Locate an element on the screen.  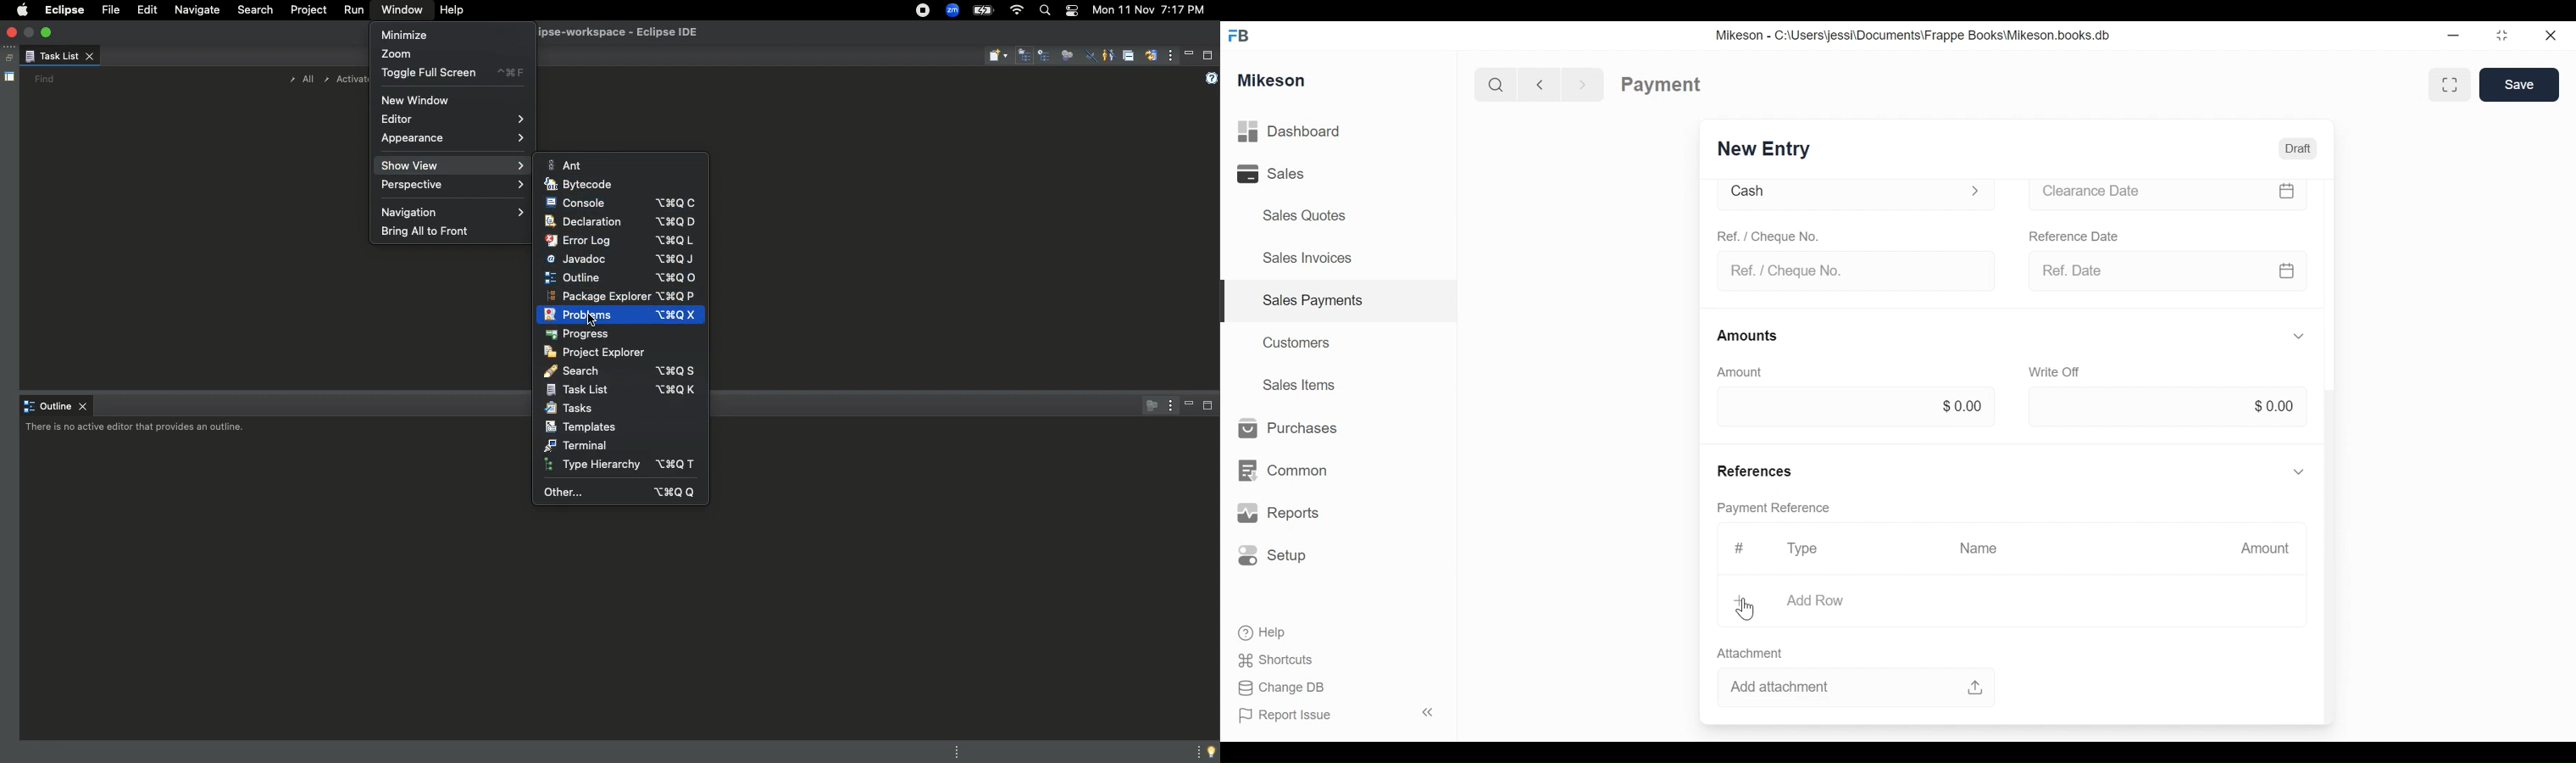
Hide is located at coordinates (2299, 470).